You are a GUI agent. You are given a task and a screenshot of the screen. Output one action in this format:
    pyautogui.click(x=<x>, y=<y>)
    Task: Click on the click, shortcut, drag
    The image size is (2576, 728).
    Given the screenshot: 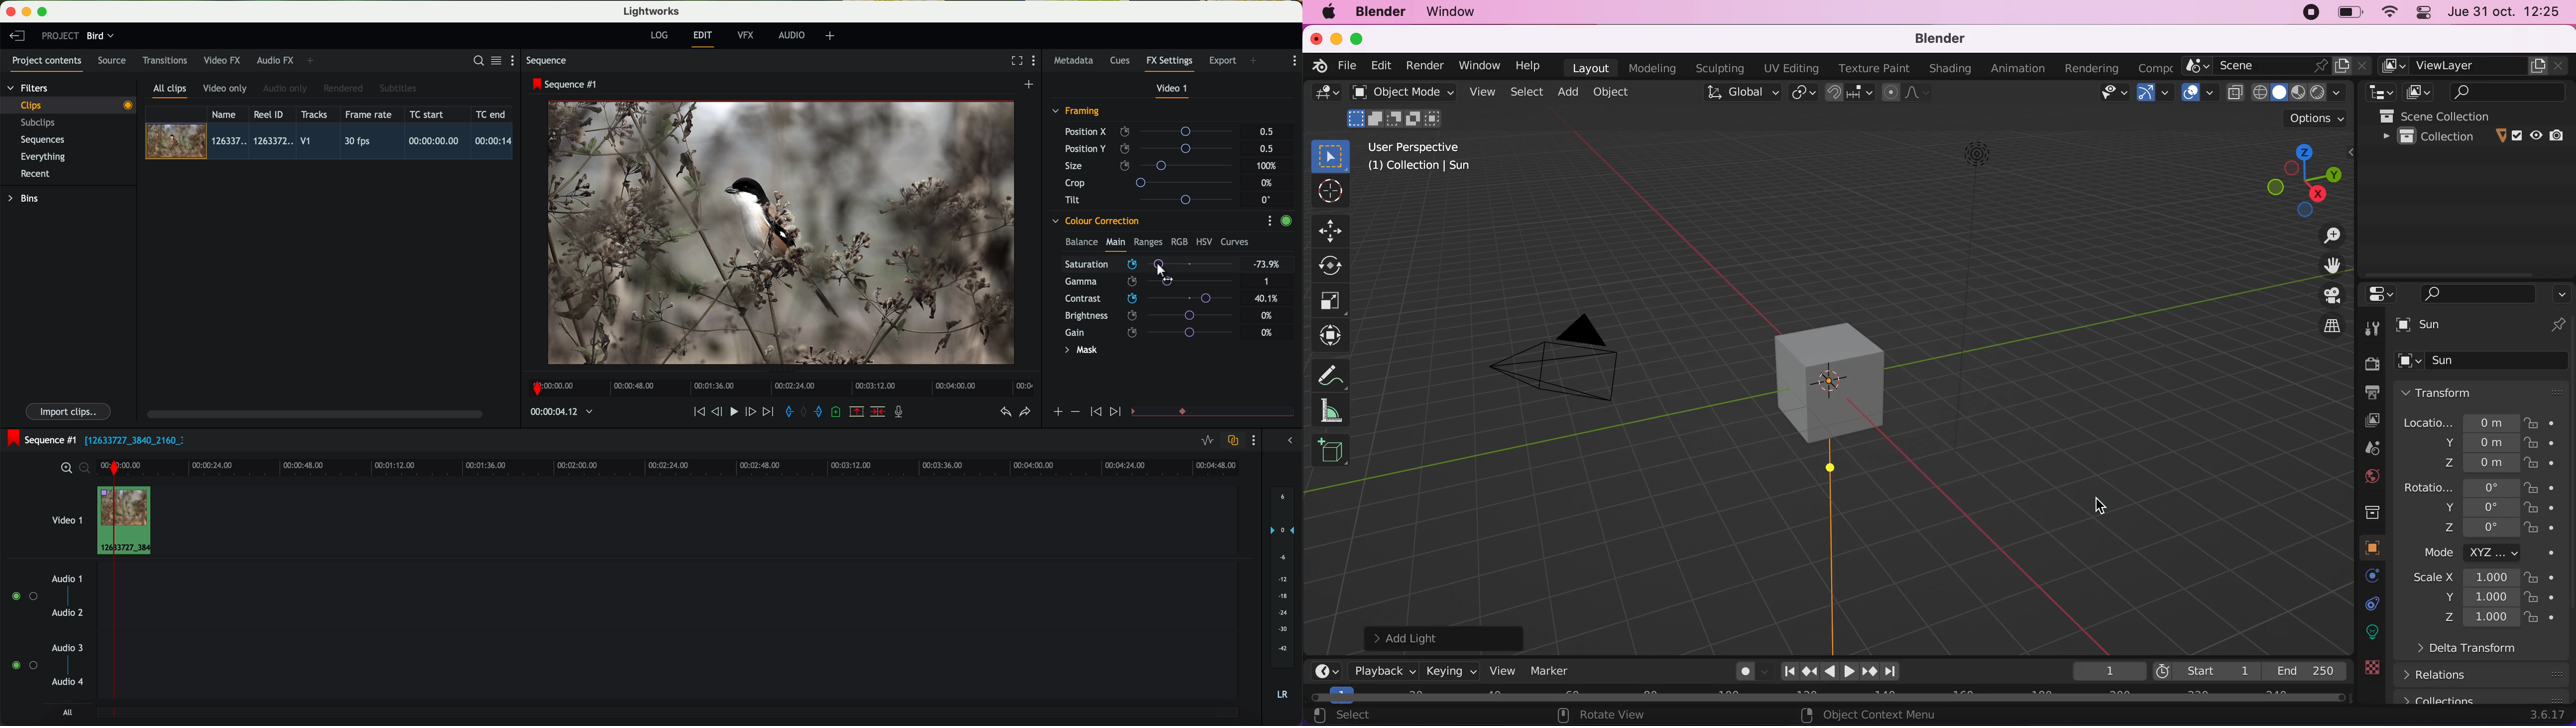 What is the action you would take?
    pyautogui.click(x=2297, y=175)
    